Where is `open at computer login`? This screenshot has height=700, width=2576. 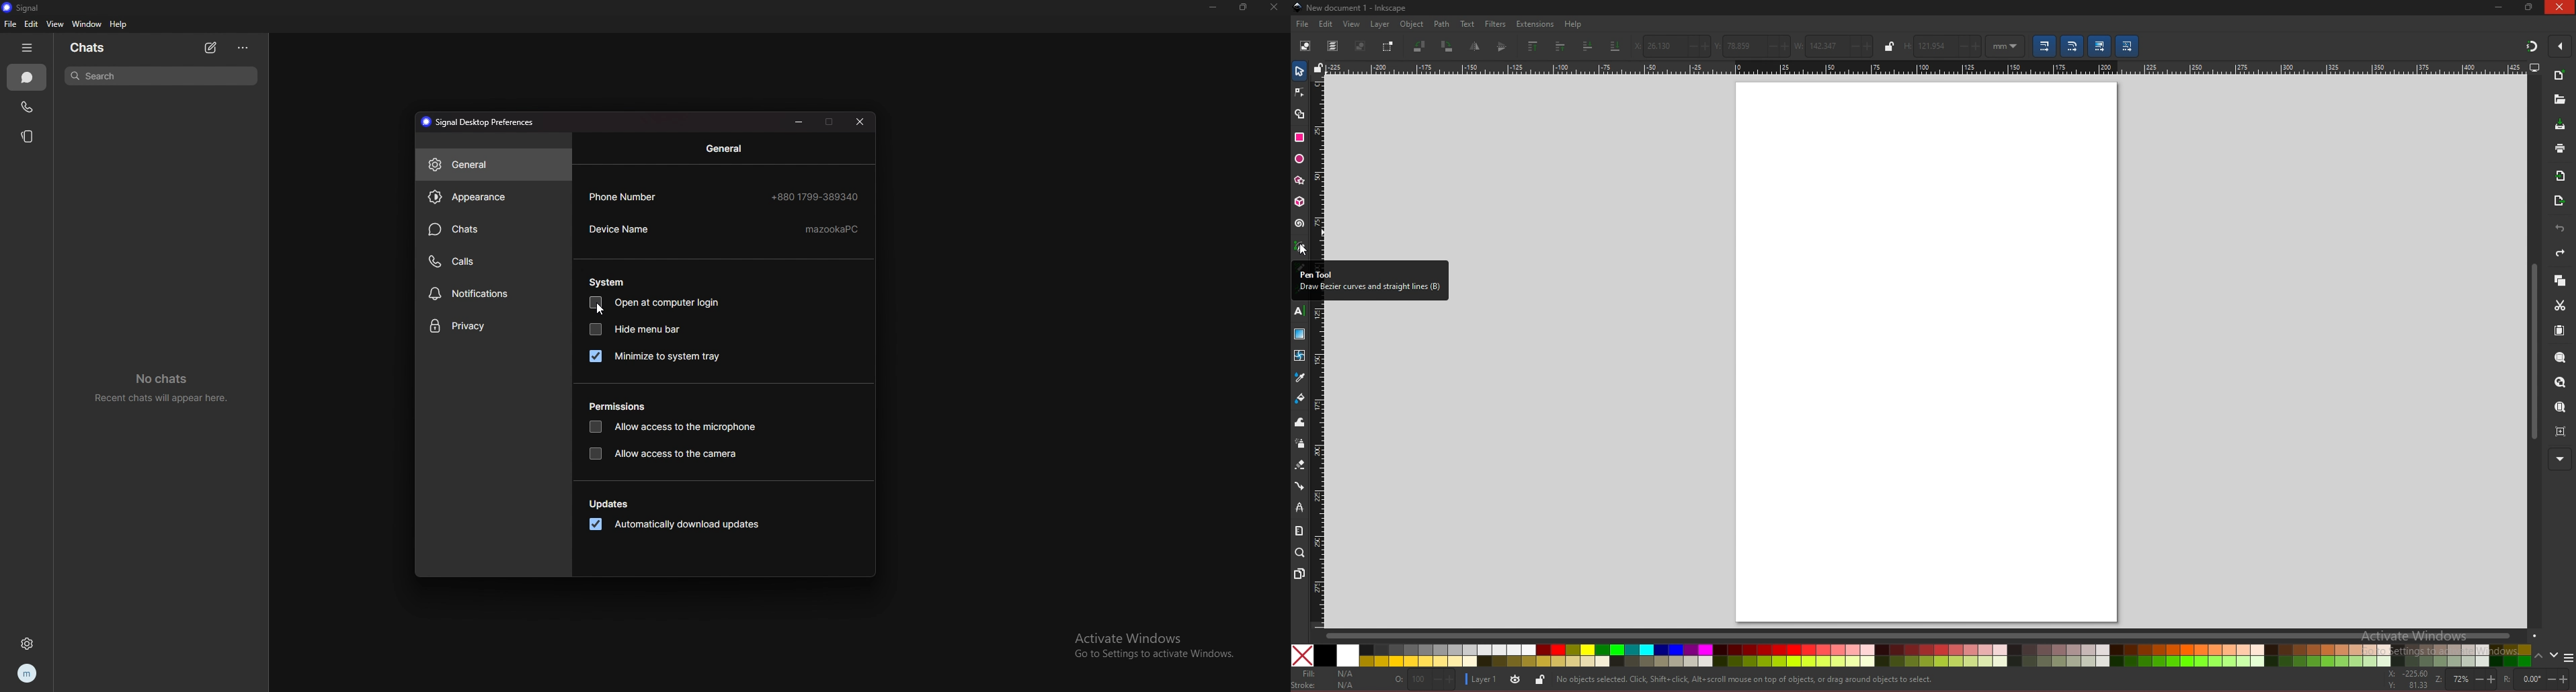
open at computer login is located at coordinates (657, 303).